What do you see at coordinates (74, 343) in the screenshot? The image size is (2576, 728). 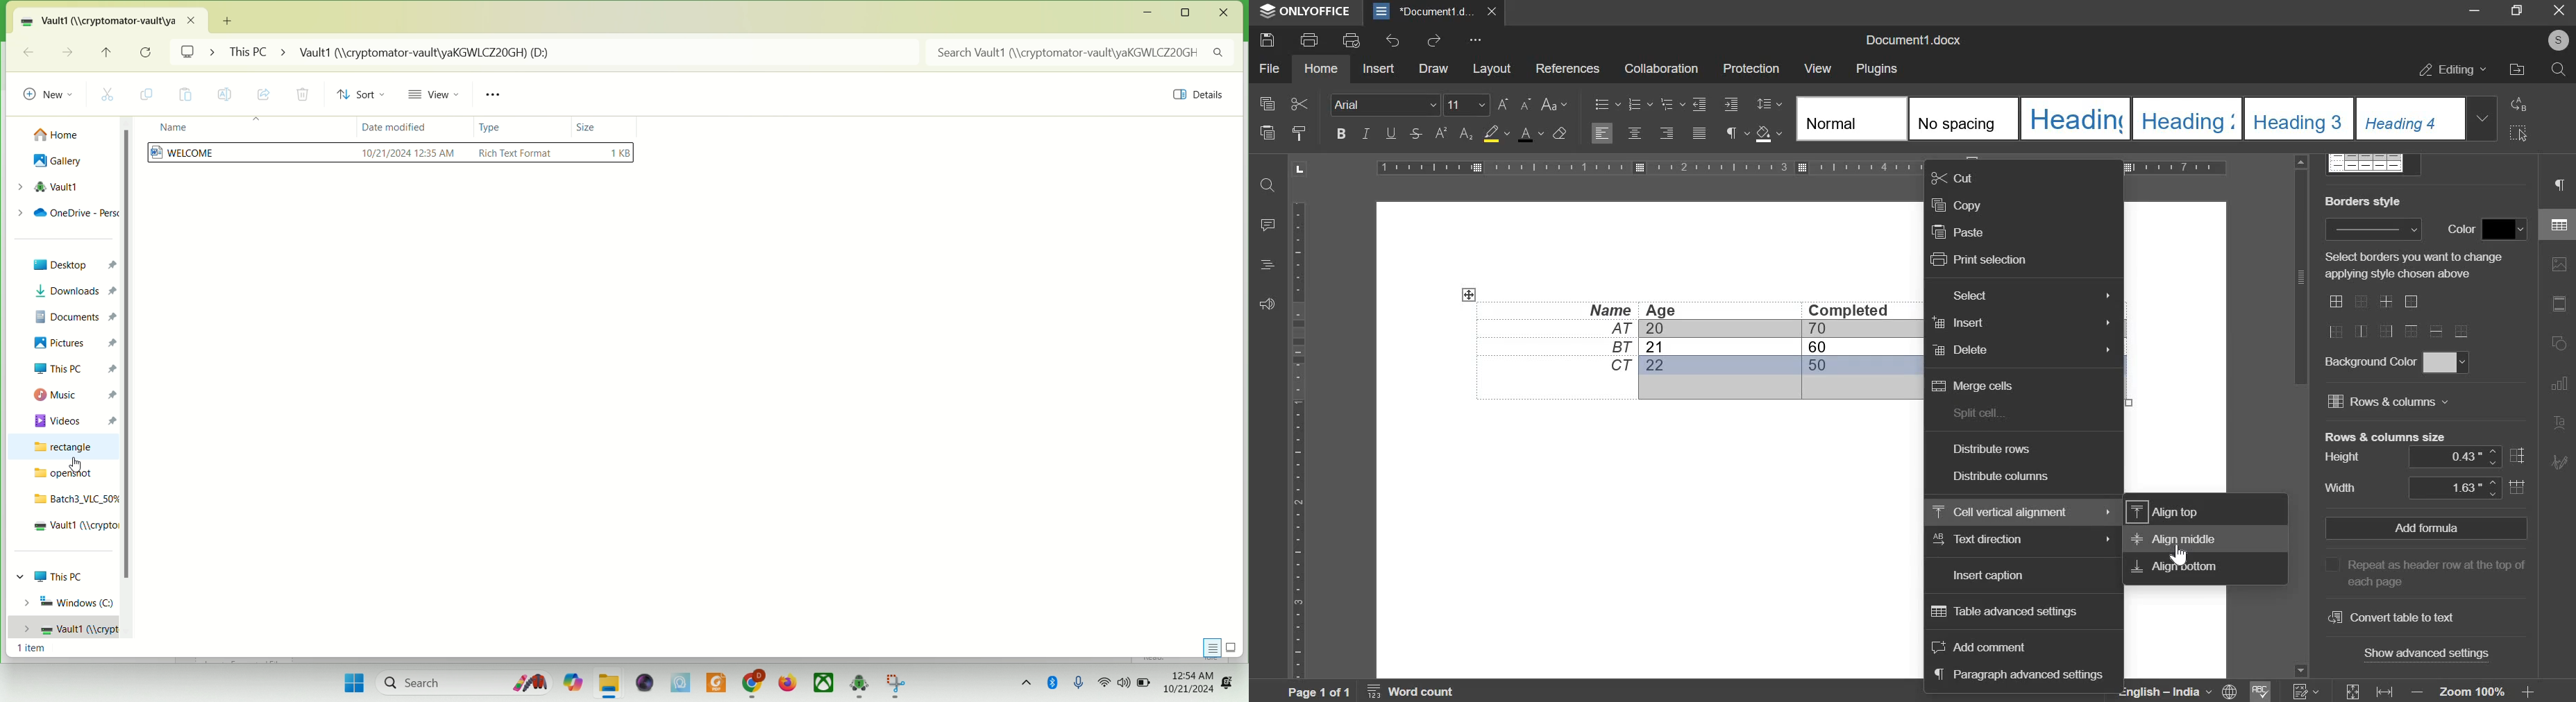 I see `pictures` at bounding box center [74, 343].